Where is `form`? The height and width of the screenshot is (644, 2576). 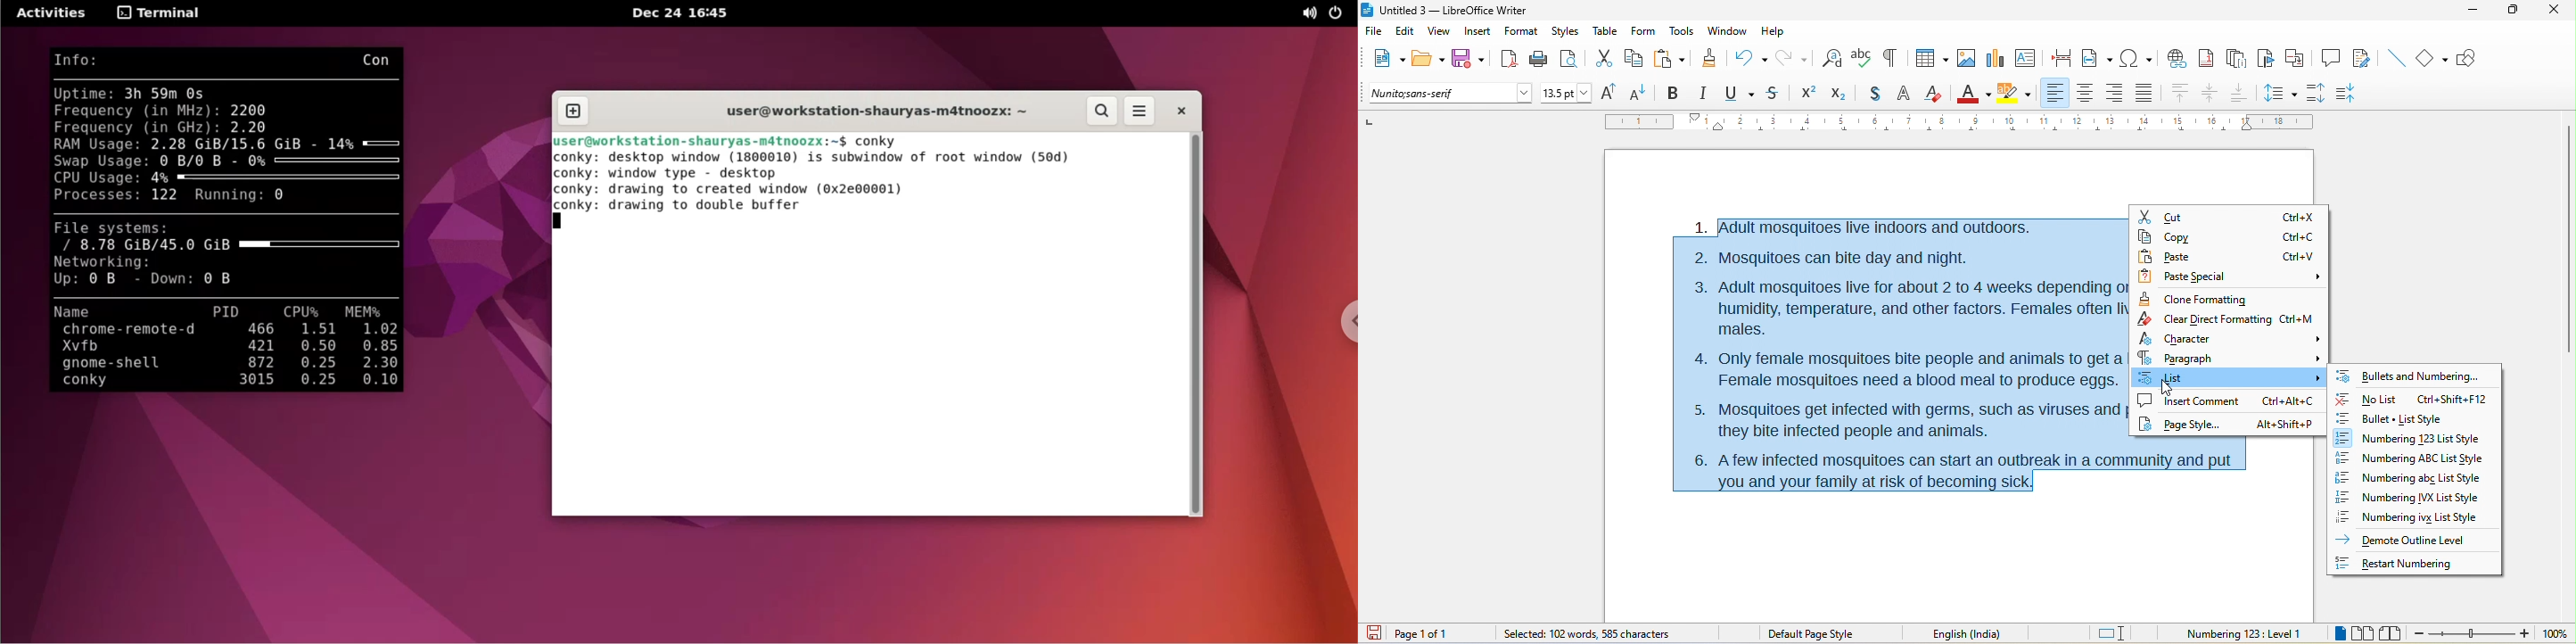
form is located at coordinates (1644, 32).